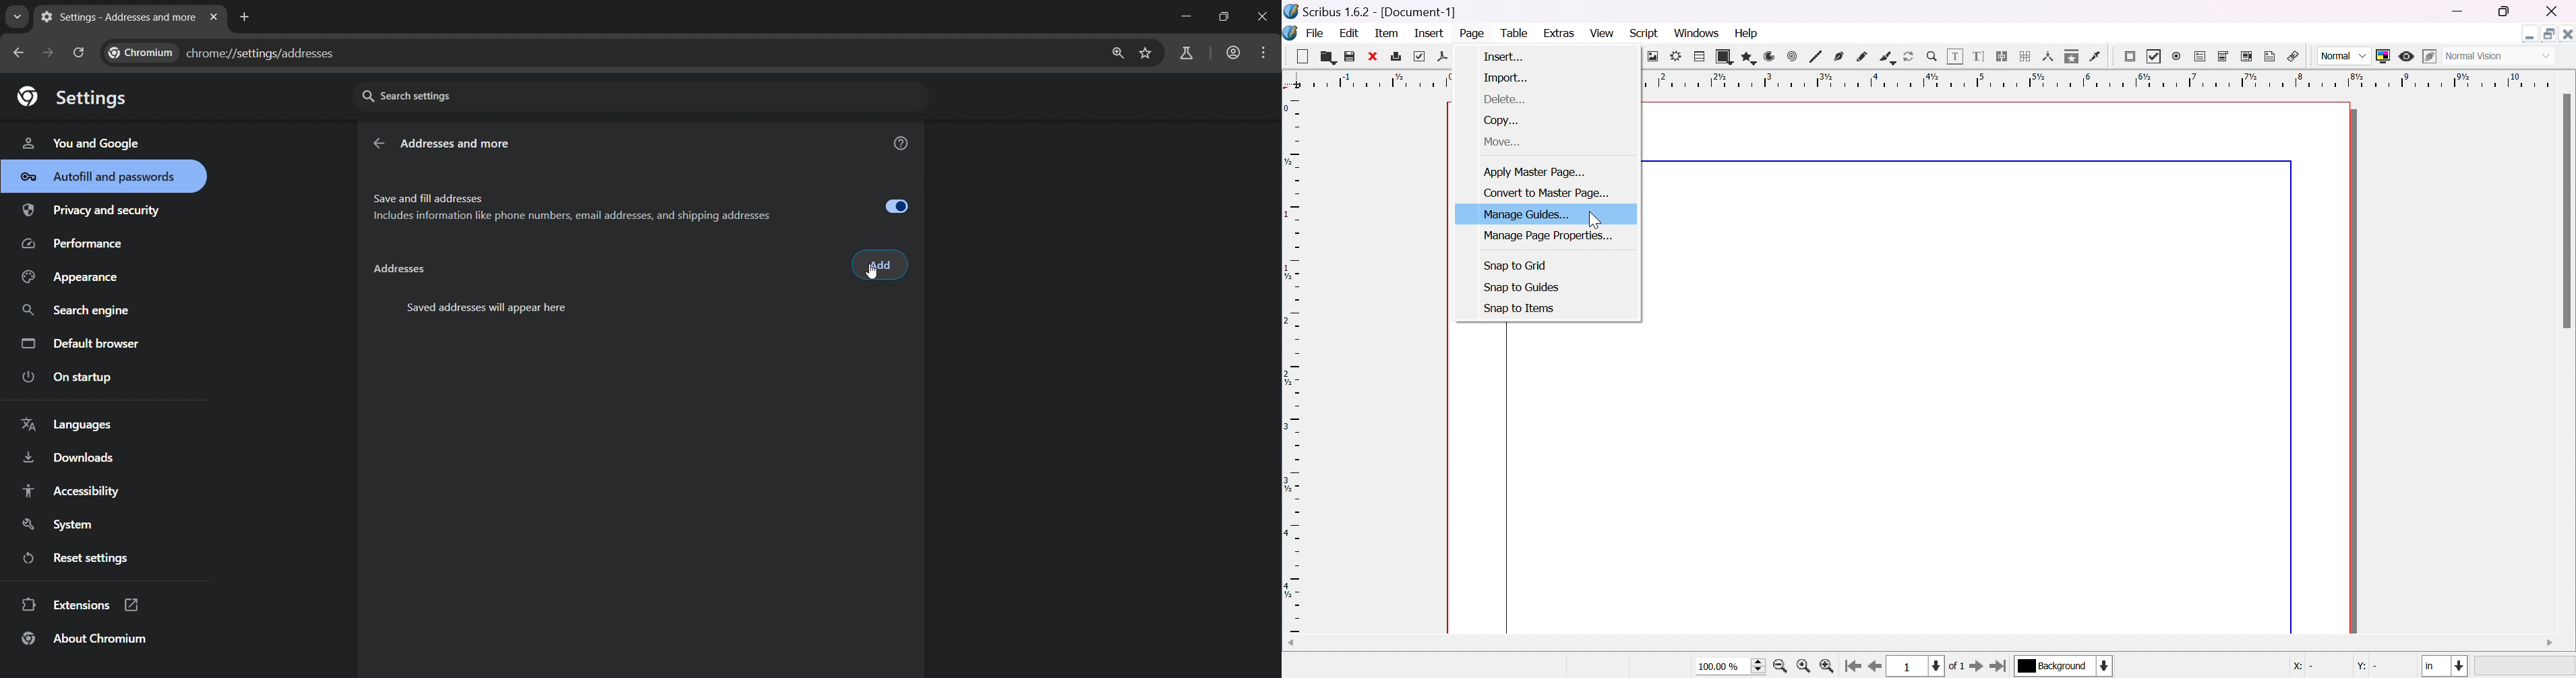 This screenshot has height=700, width=2576. What do you see at coordinates (1909, 57) in the screenshot?
I see `rotate item` at bounding box center [1909, 57].